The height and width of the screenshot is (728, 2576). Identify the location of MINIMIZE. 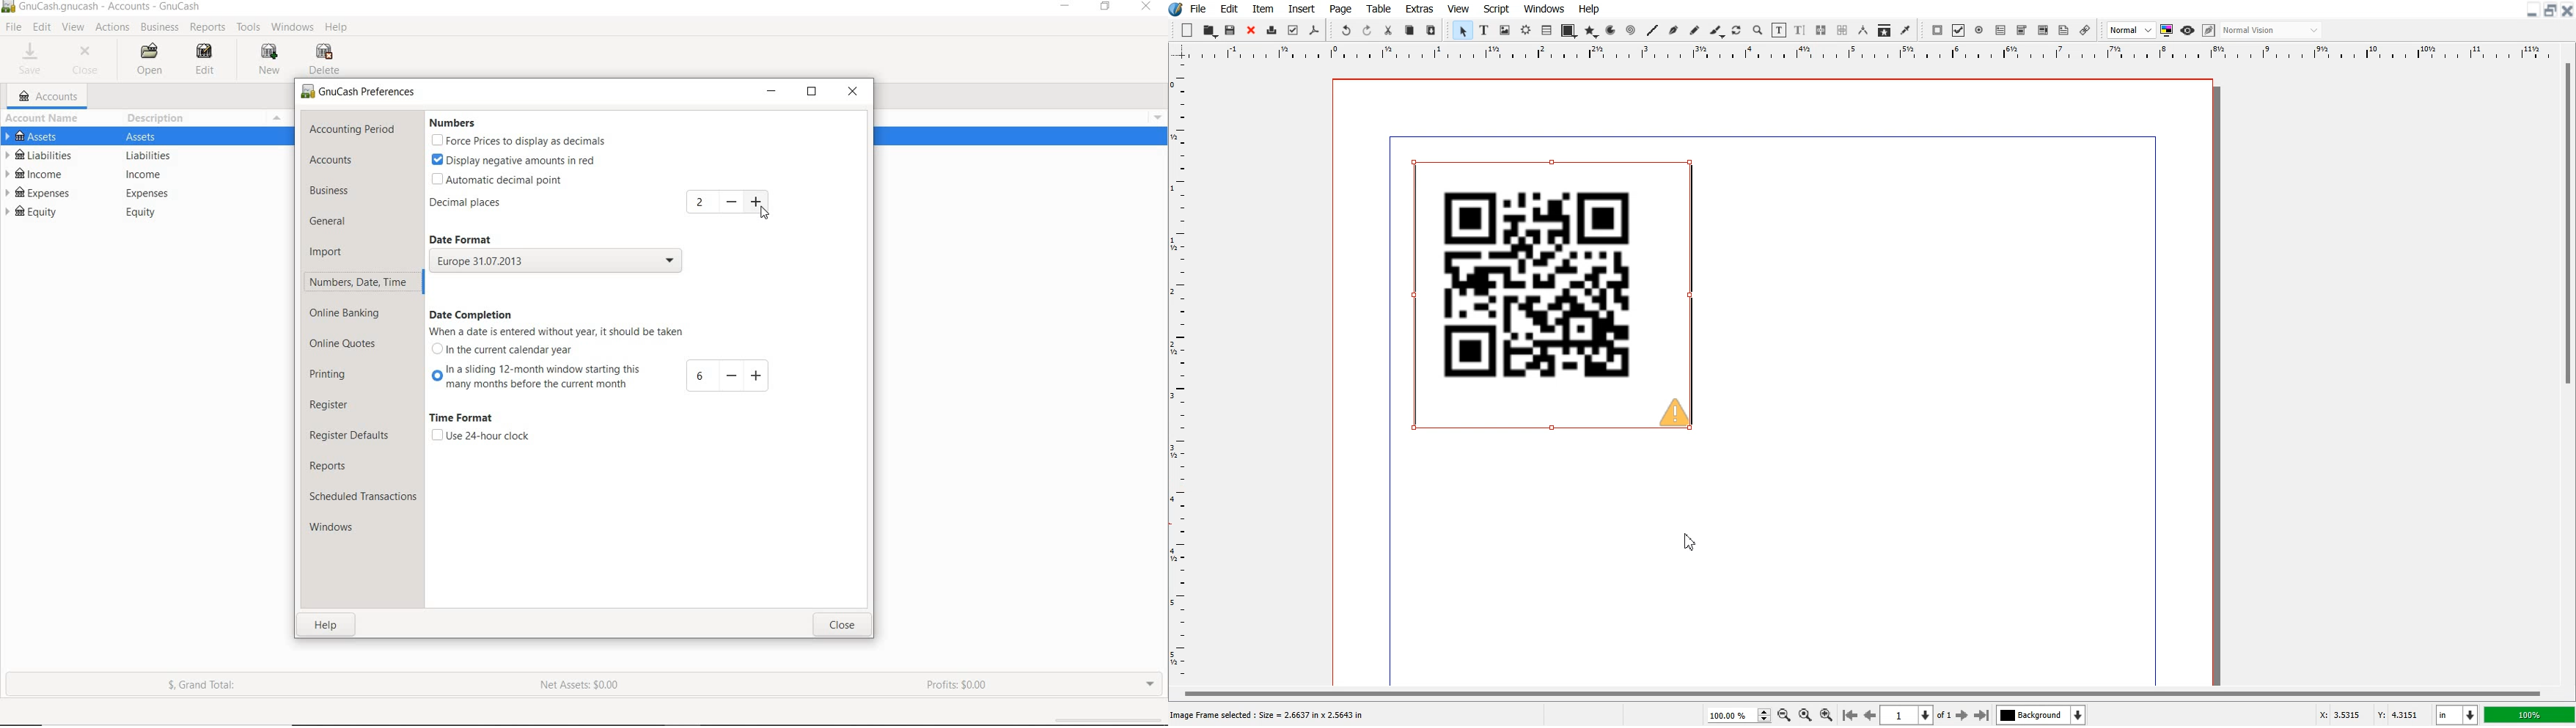
(771, 92).